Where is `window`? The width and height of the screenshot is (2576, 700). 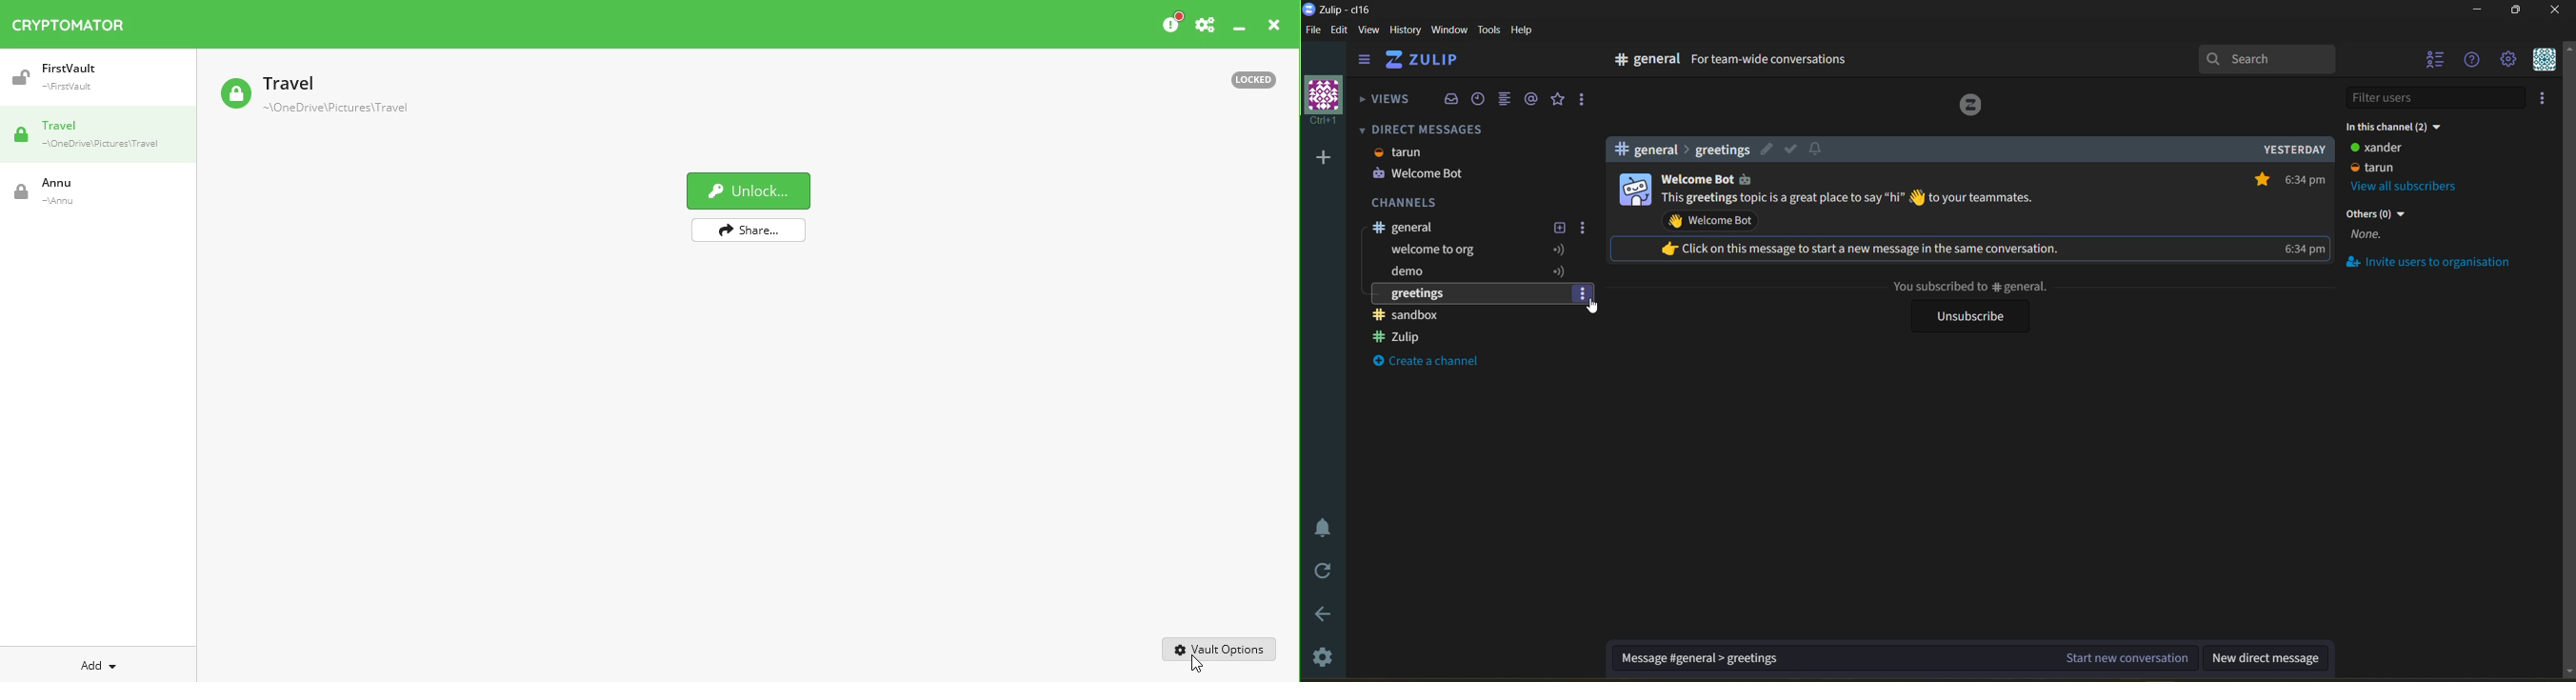
window is located at coordinates (1451, 31).